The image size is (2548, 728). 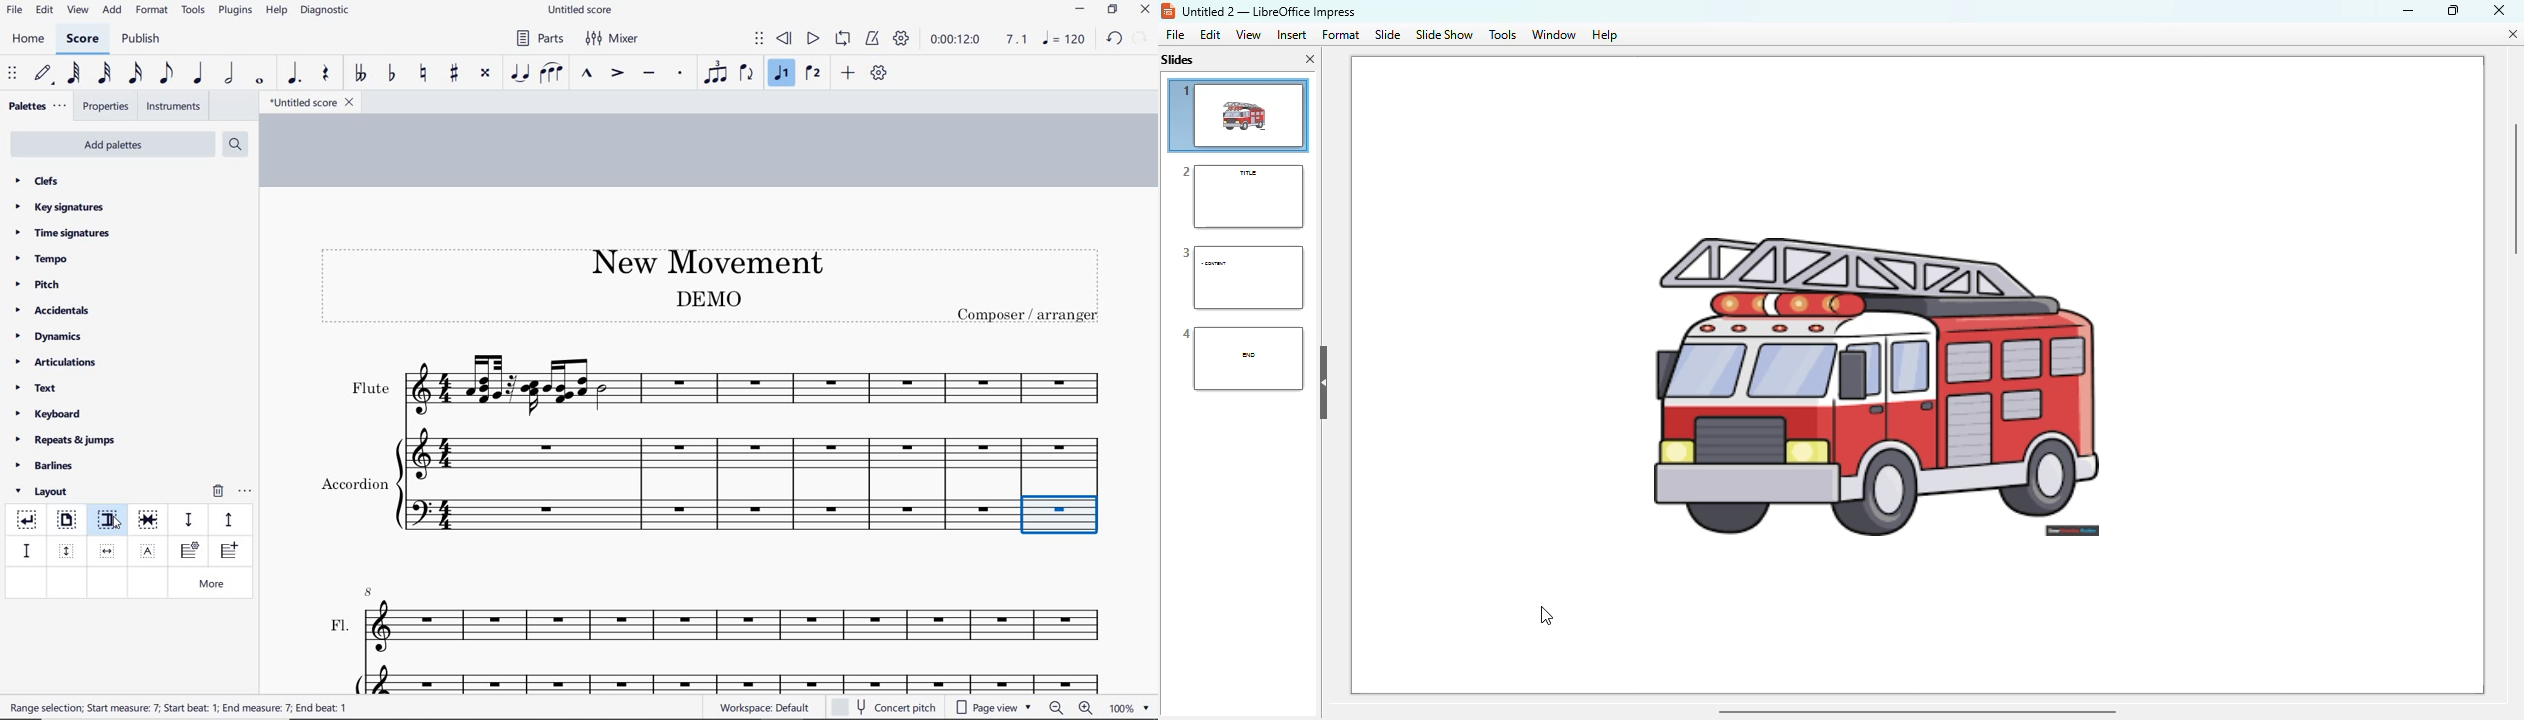 What do you see at coordinates (1114, 10) in the screenshot?
I see `restore down` at bounding box center [1114, 10].